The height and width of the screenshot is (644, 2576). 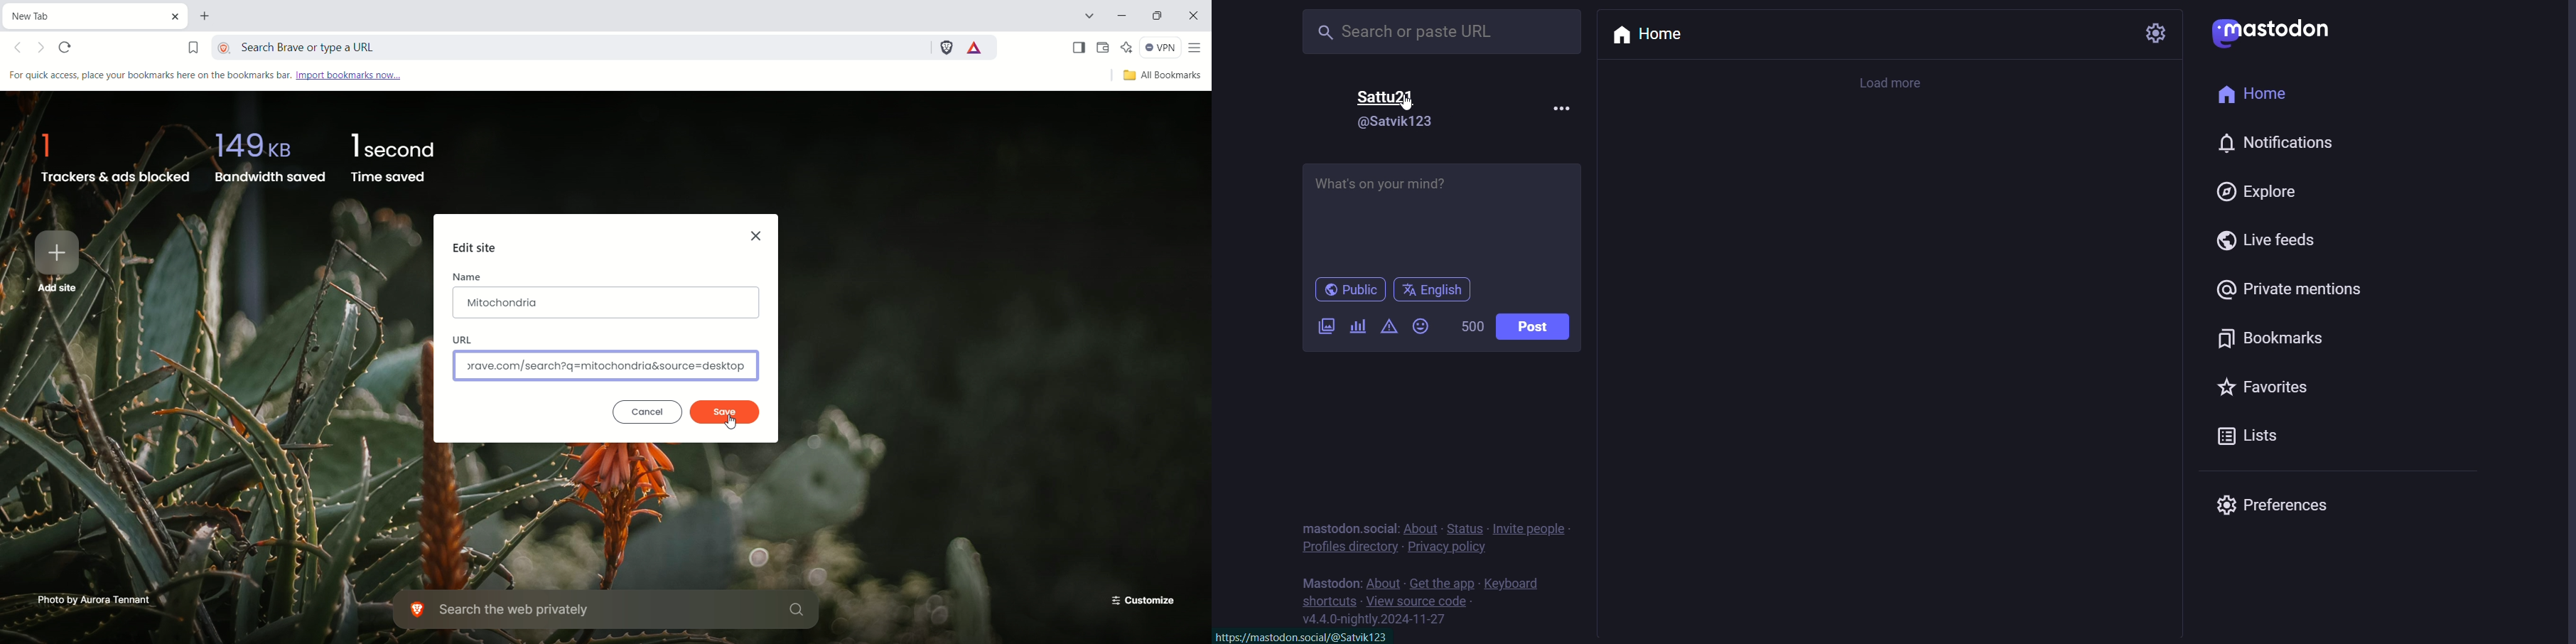 I want to click on @Satvik123, so click(x=1394, y=122).